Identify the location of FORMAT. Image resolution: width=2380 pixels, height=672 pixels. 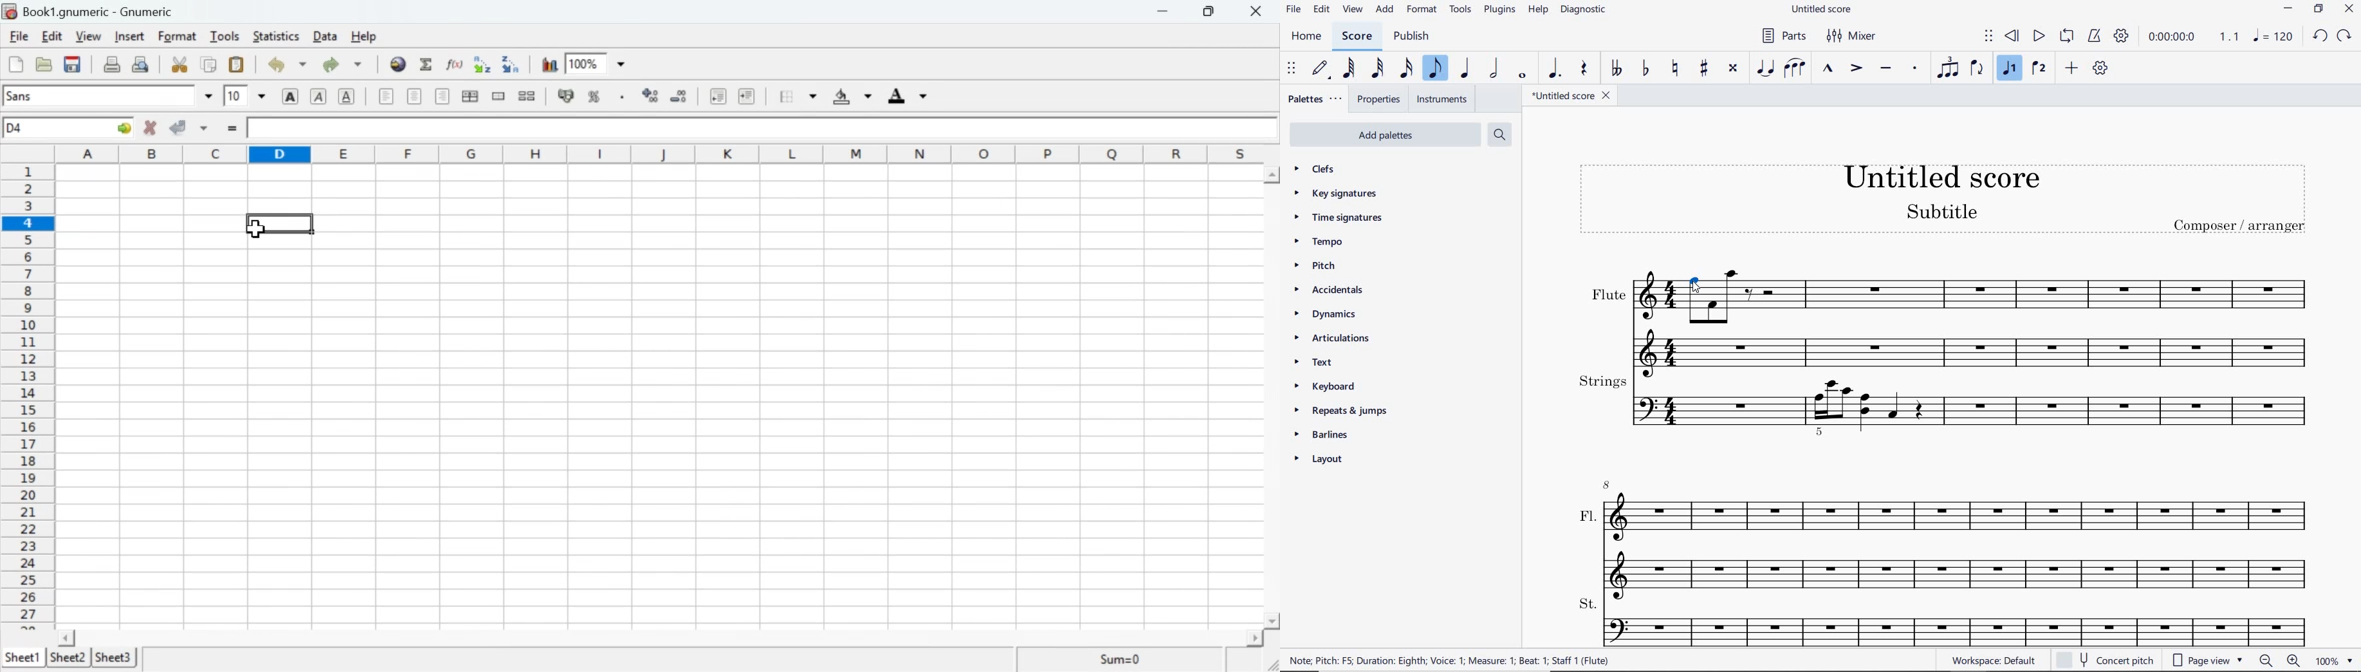
(1424, 11).